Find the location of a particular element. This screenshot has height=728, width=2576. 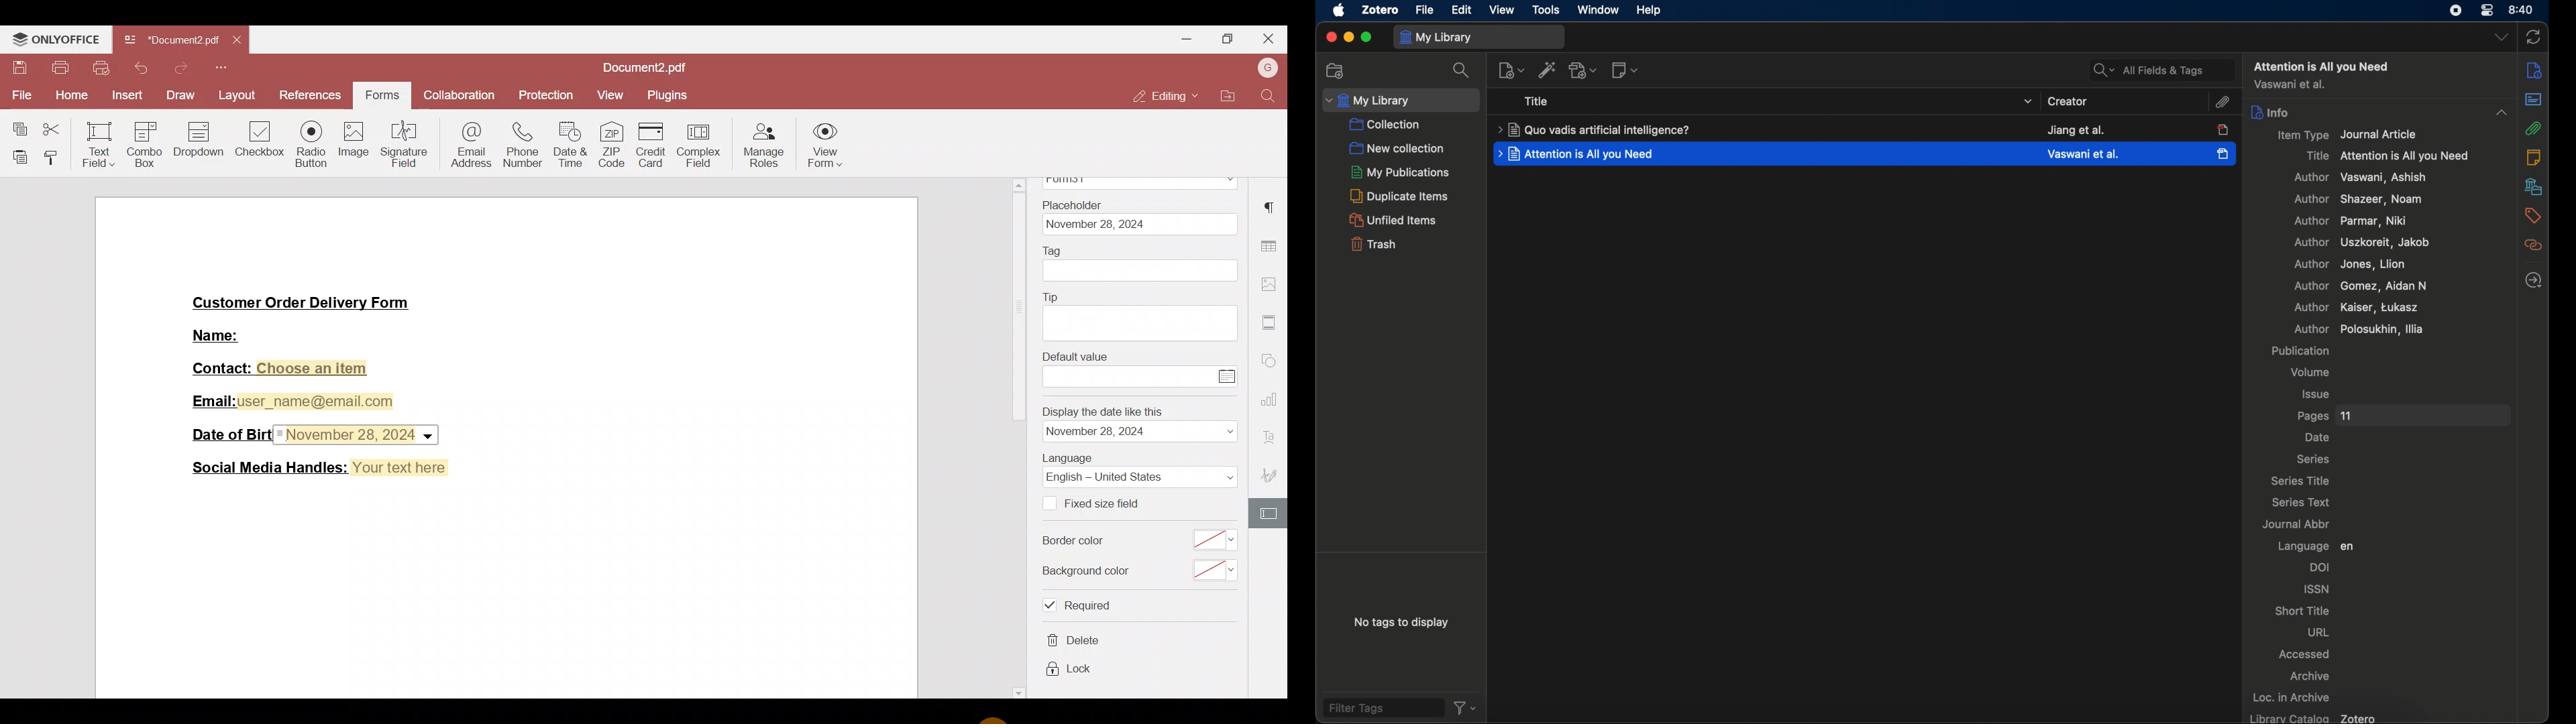

Maximise is located at coordinates (1228, 38).